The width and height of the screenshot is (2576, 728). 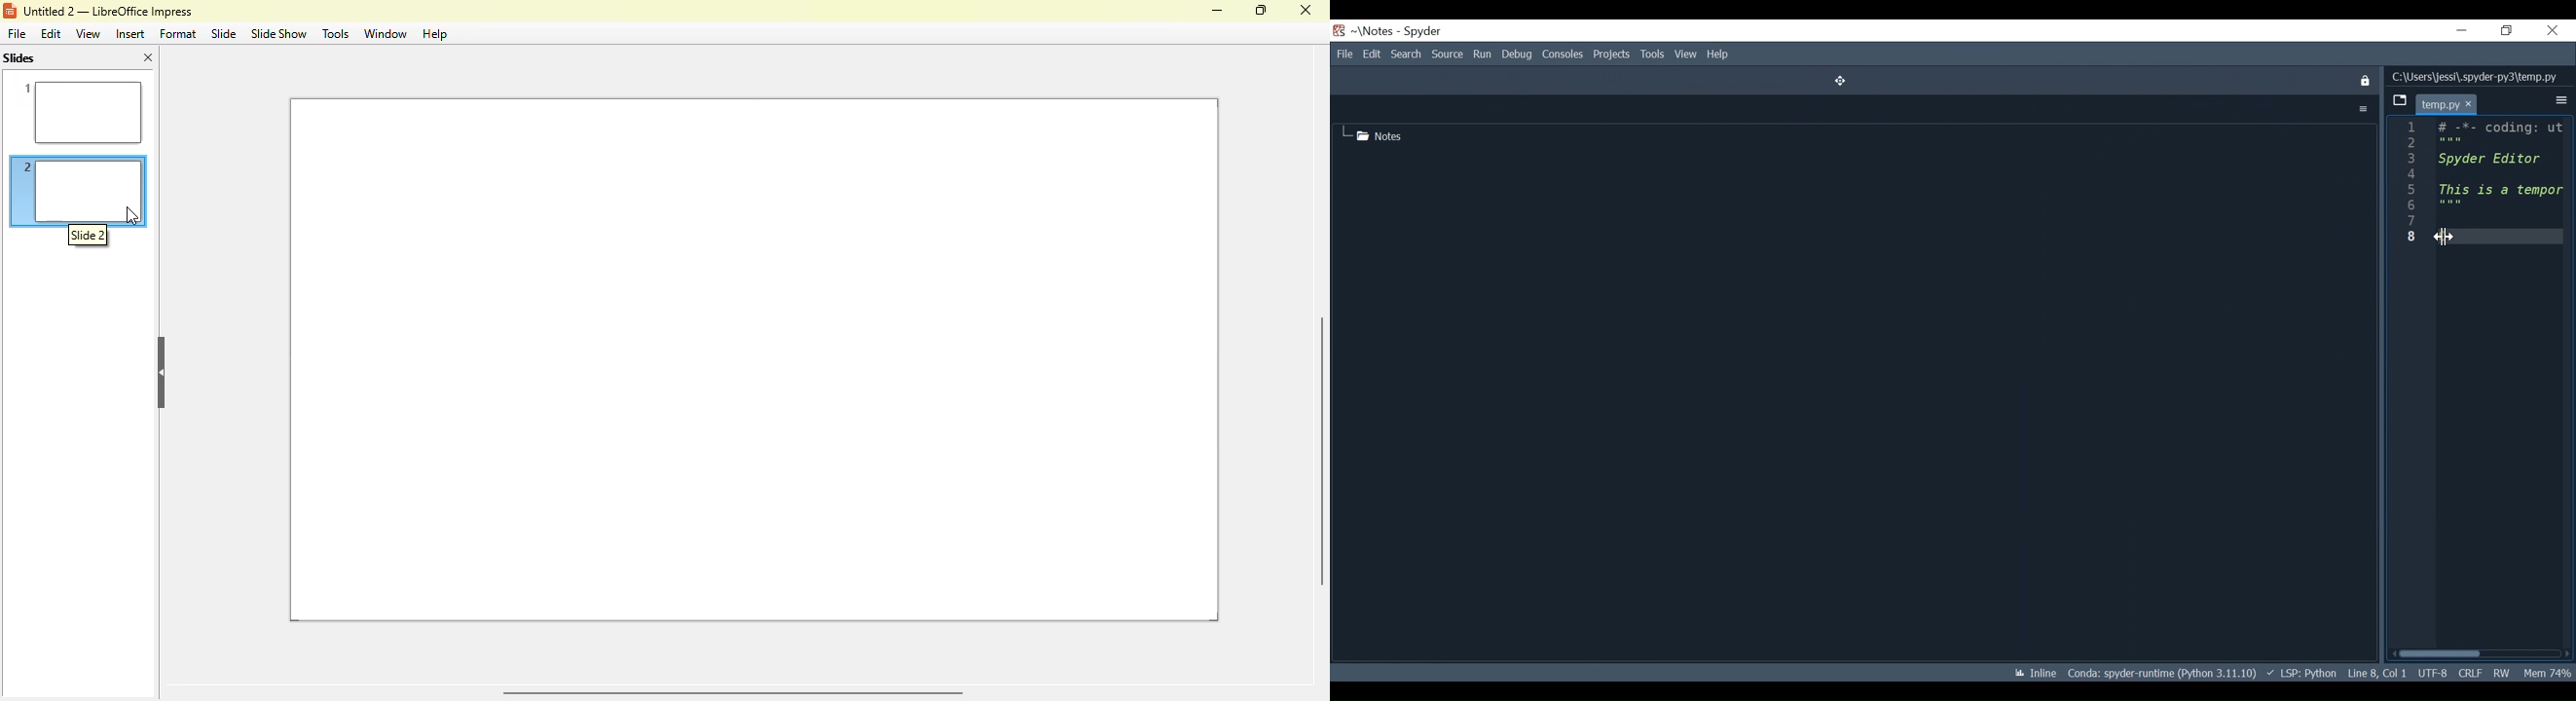 What do you see at coordinates (2364, 81) in the screenshot?
I see `Close` at bounding box center [2364, 81].